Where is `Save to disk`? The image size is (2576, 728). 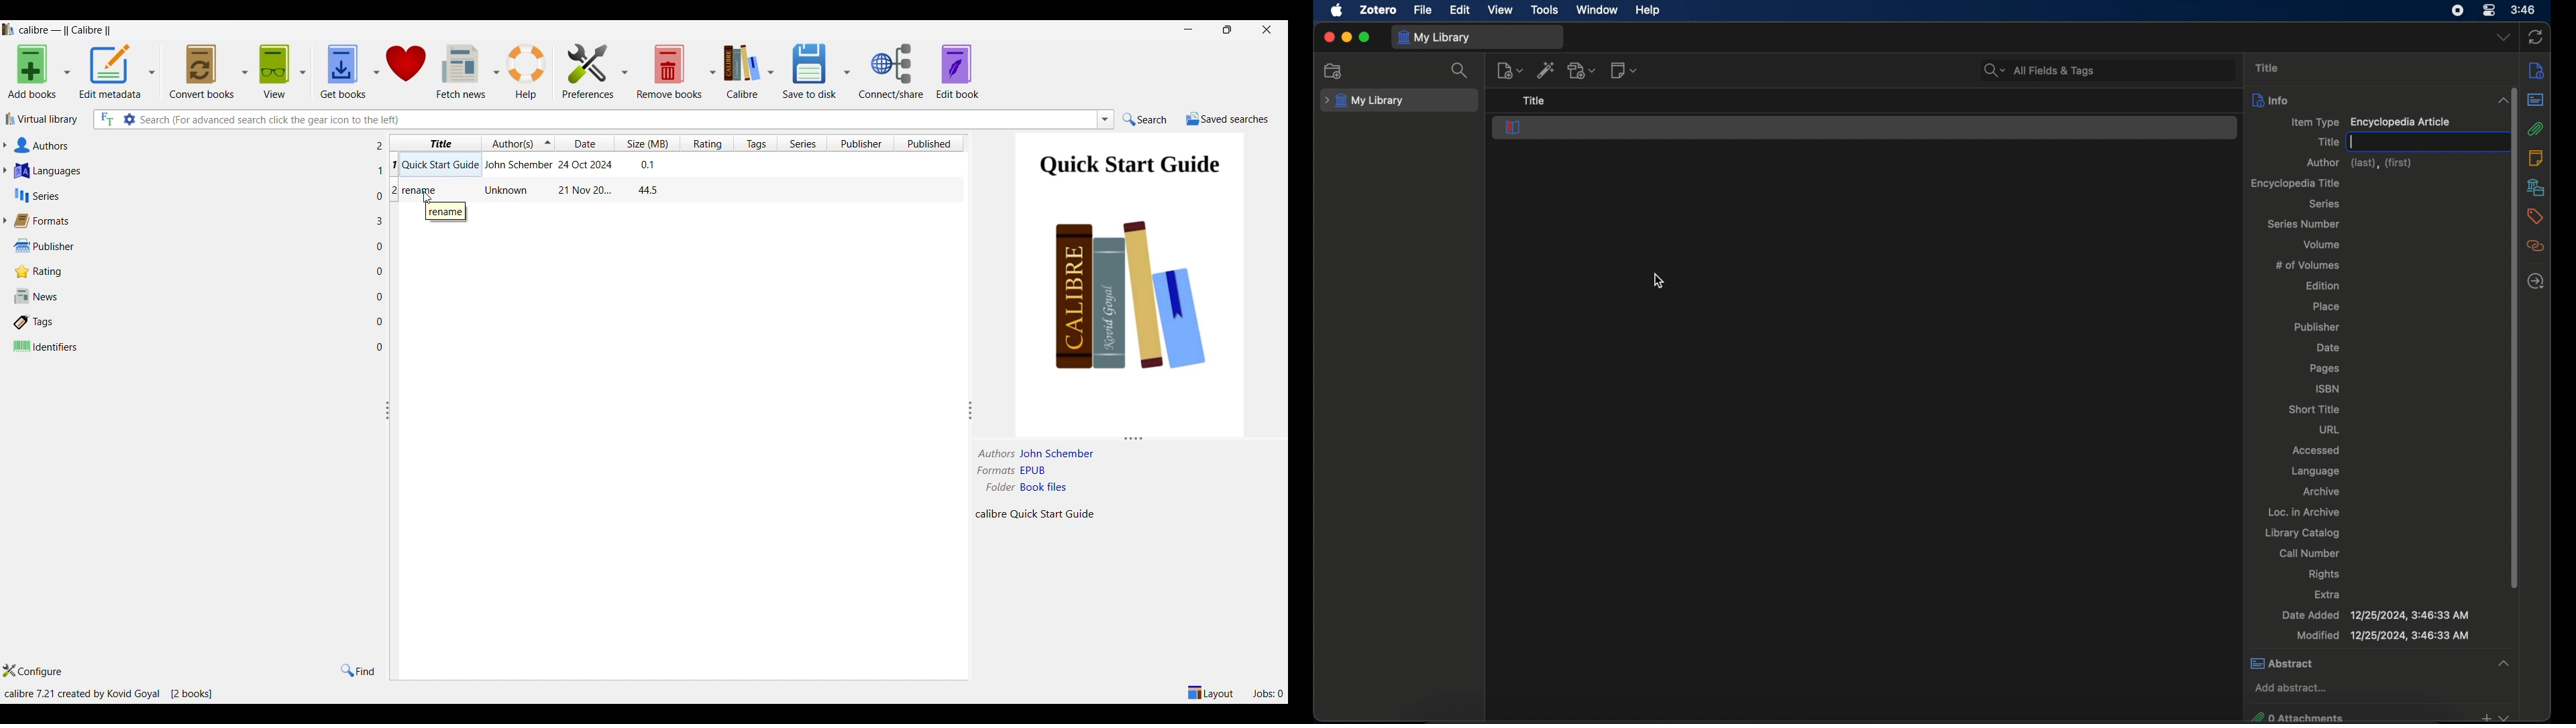
Save to disk is located at coordinates (810, 72).